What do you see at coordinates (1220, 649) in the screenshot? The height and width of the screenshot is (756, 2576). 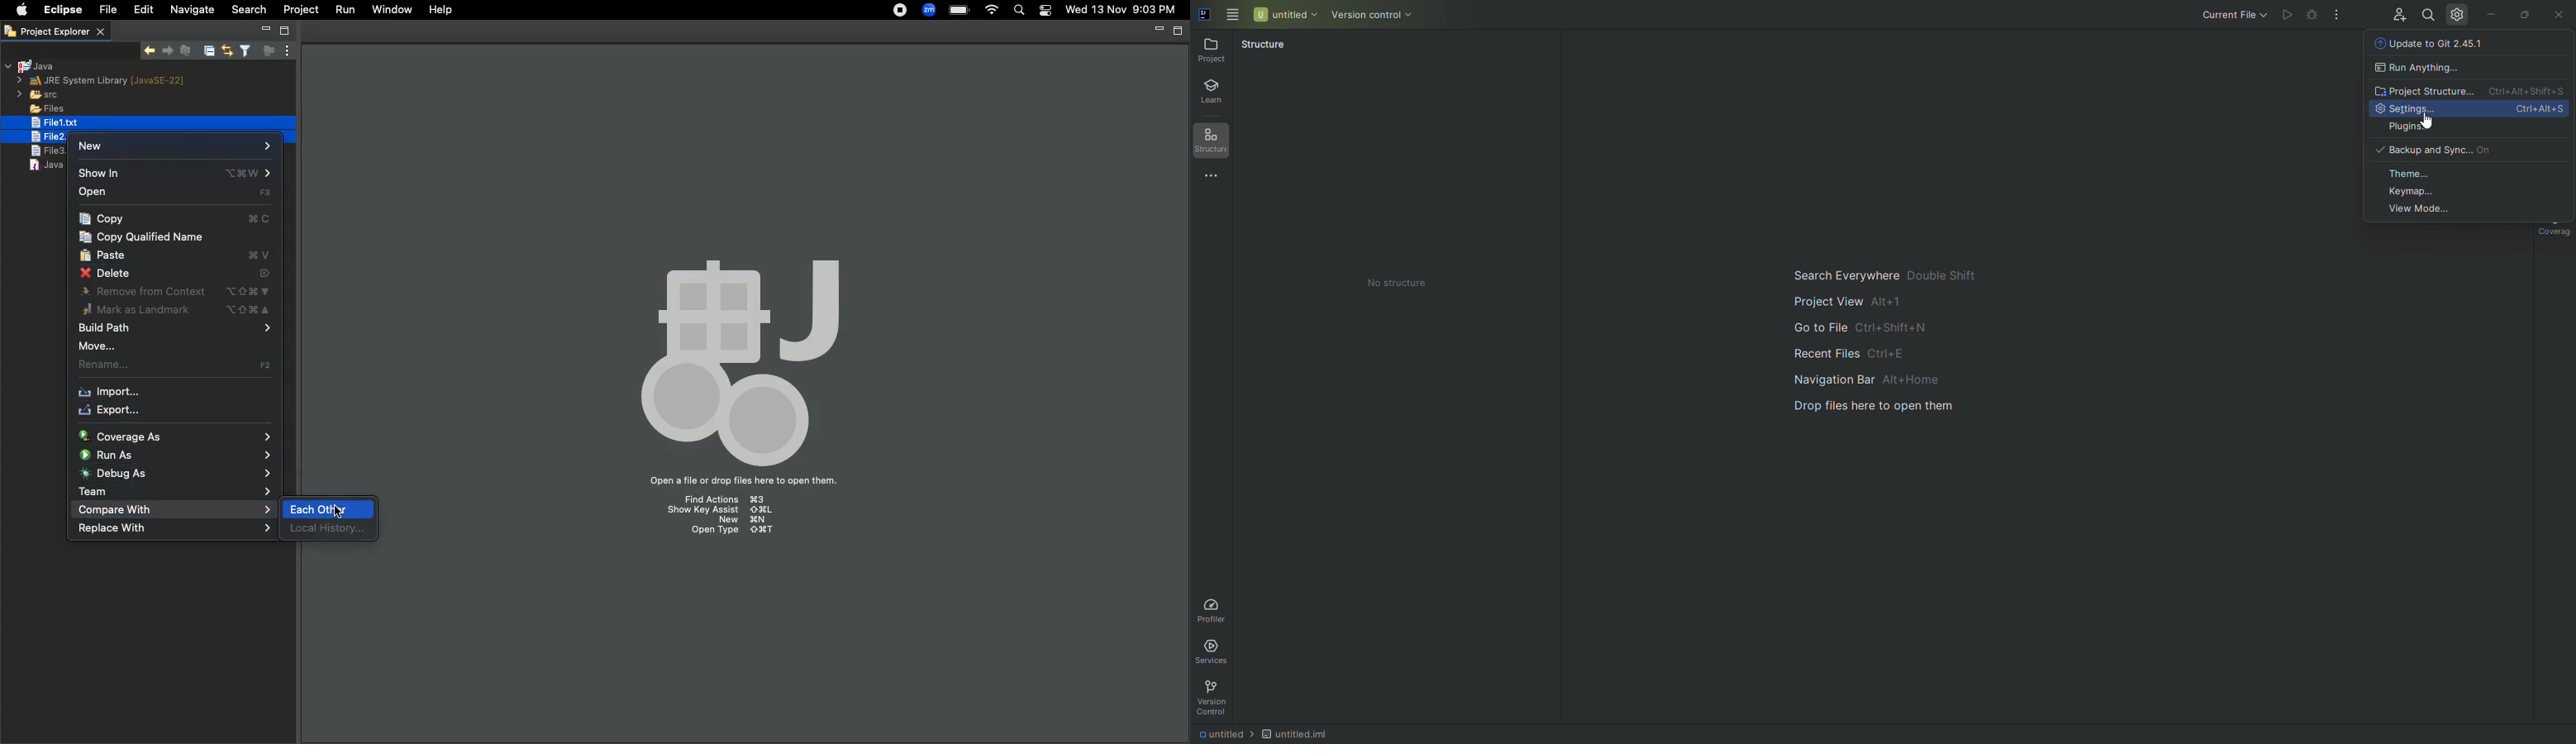 I see `Services` at bounding box center [1220, 649].